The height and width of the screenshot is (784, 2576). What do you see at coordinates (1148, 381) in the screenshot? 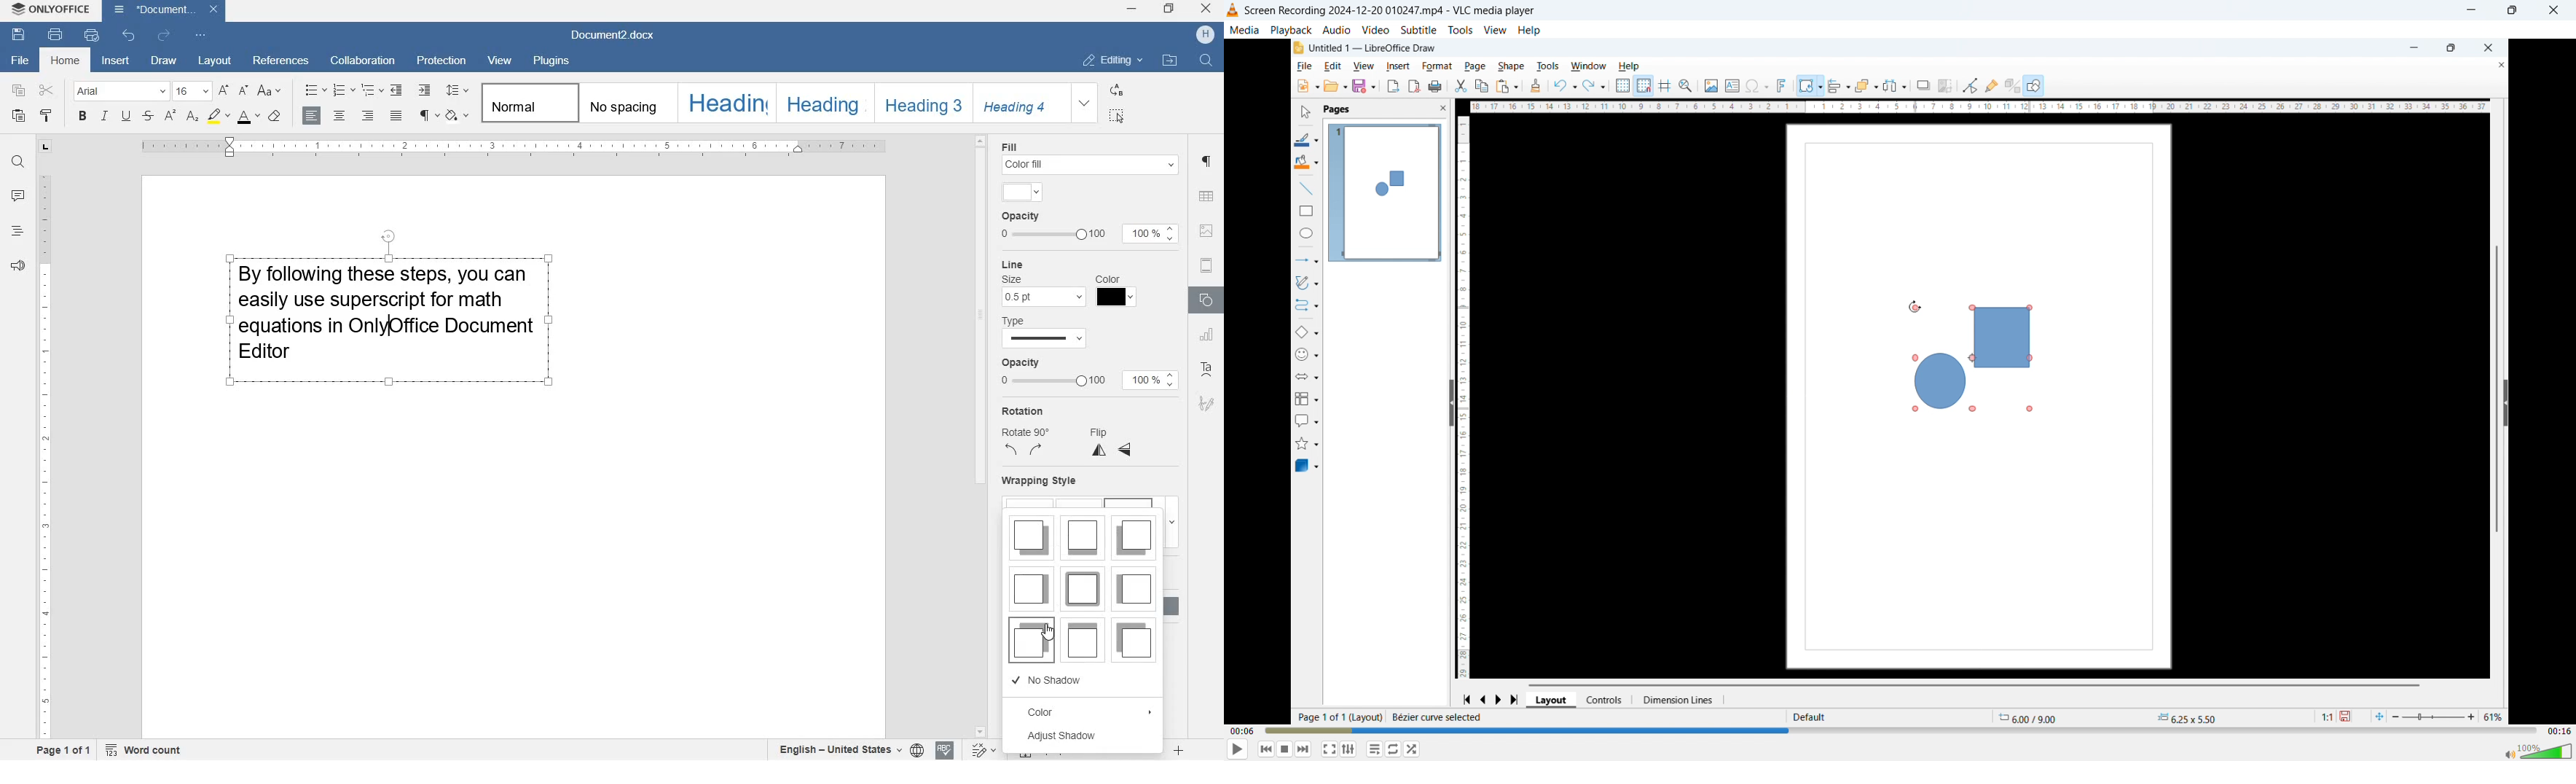
I see `100%` at bounding box center [1148, 381].